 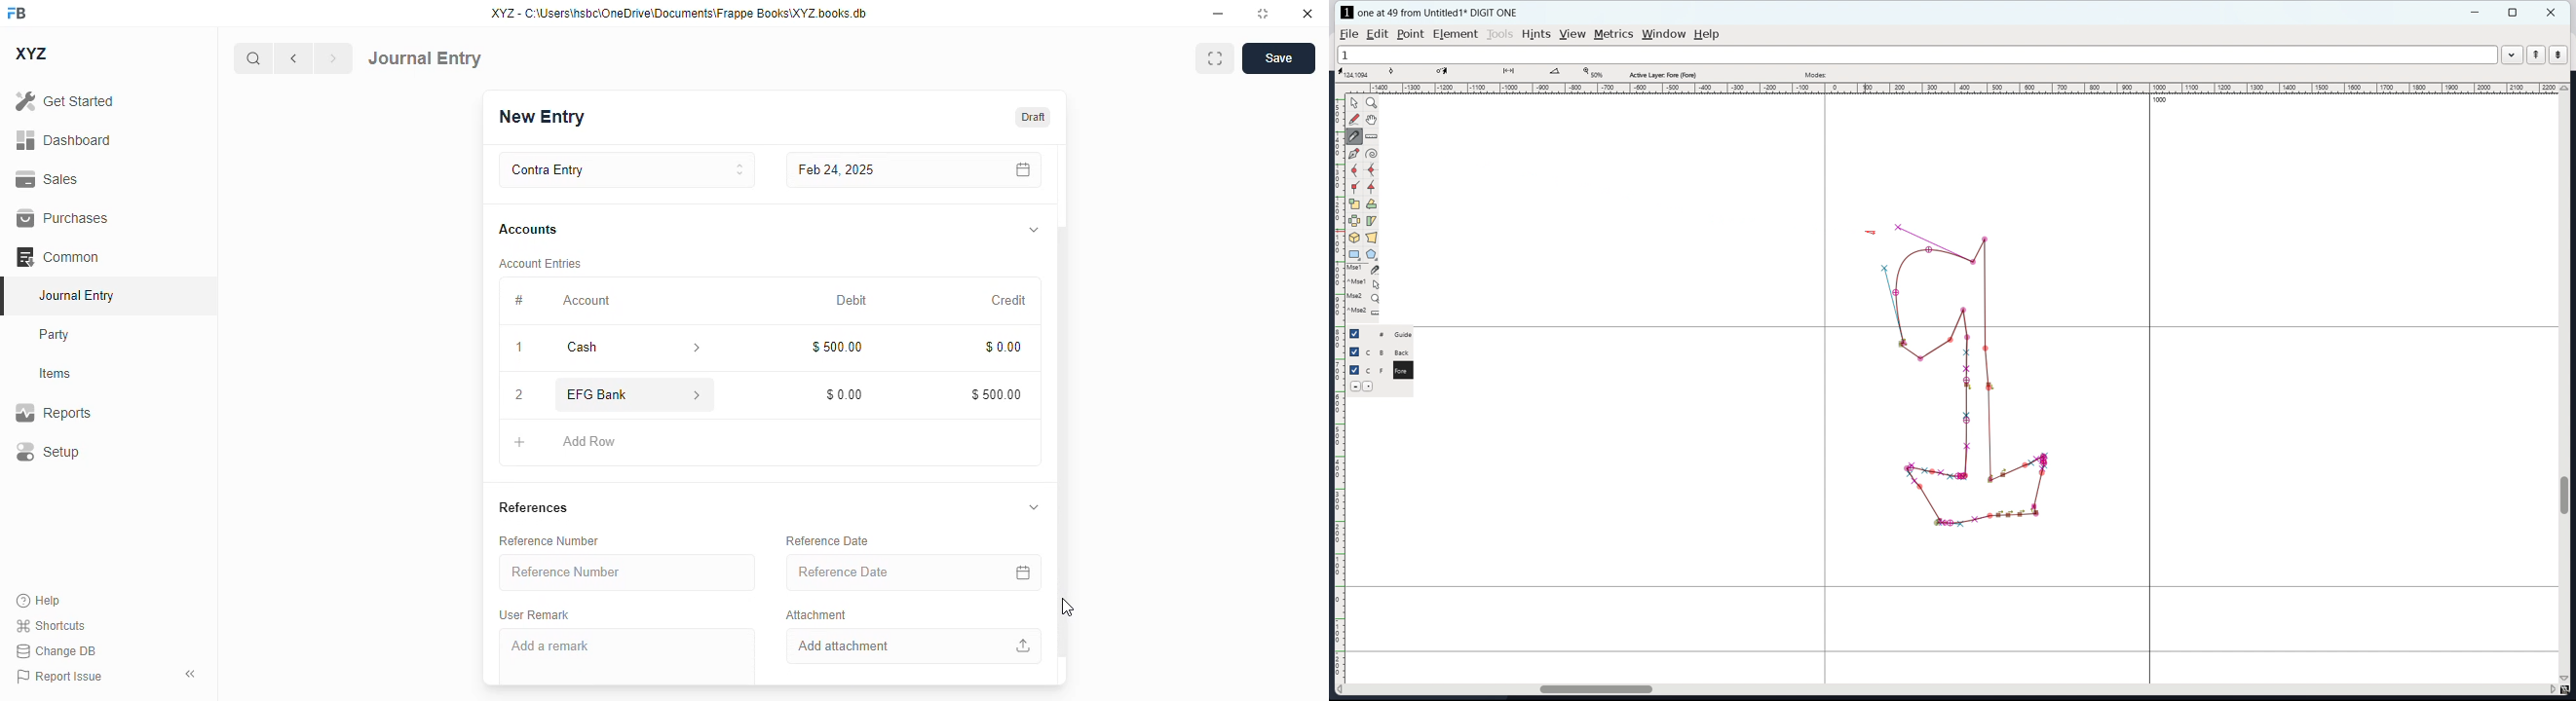 What do you see at coordinates (293, 58) in the screenshot?
I see `previous` at bounding box center [293, 58].